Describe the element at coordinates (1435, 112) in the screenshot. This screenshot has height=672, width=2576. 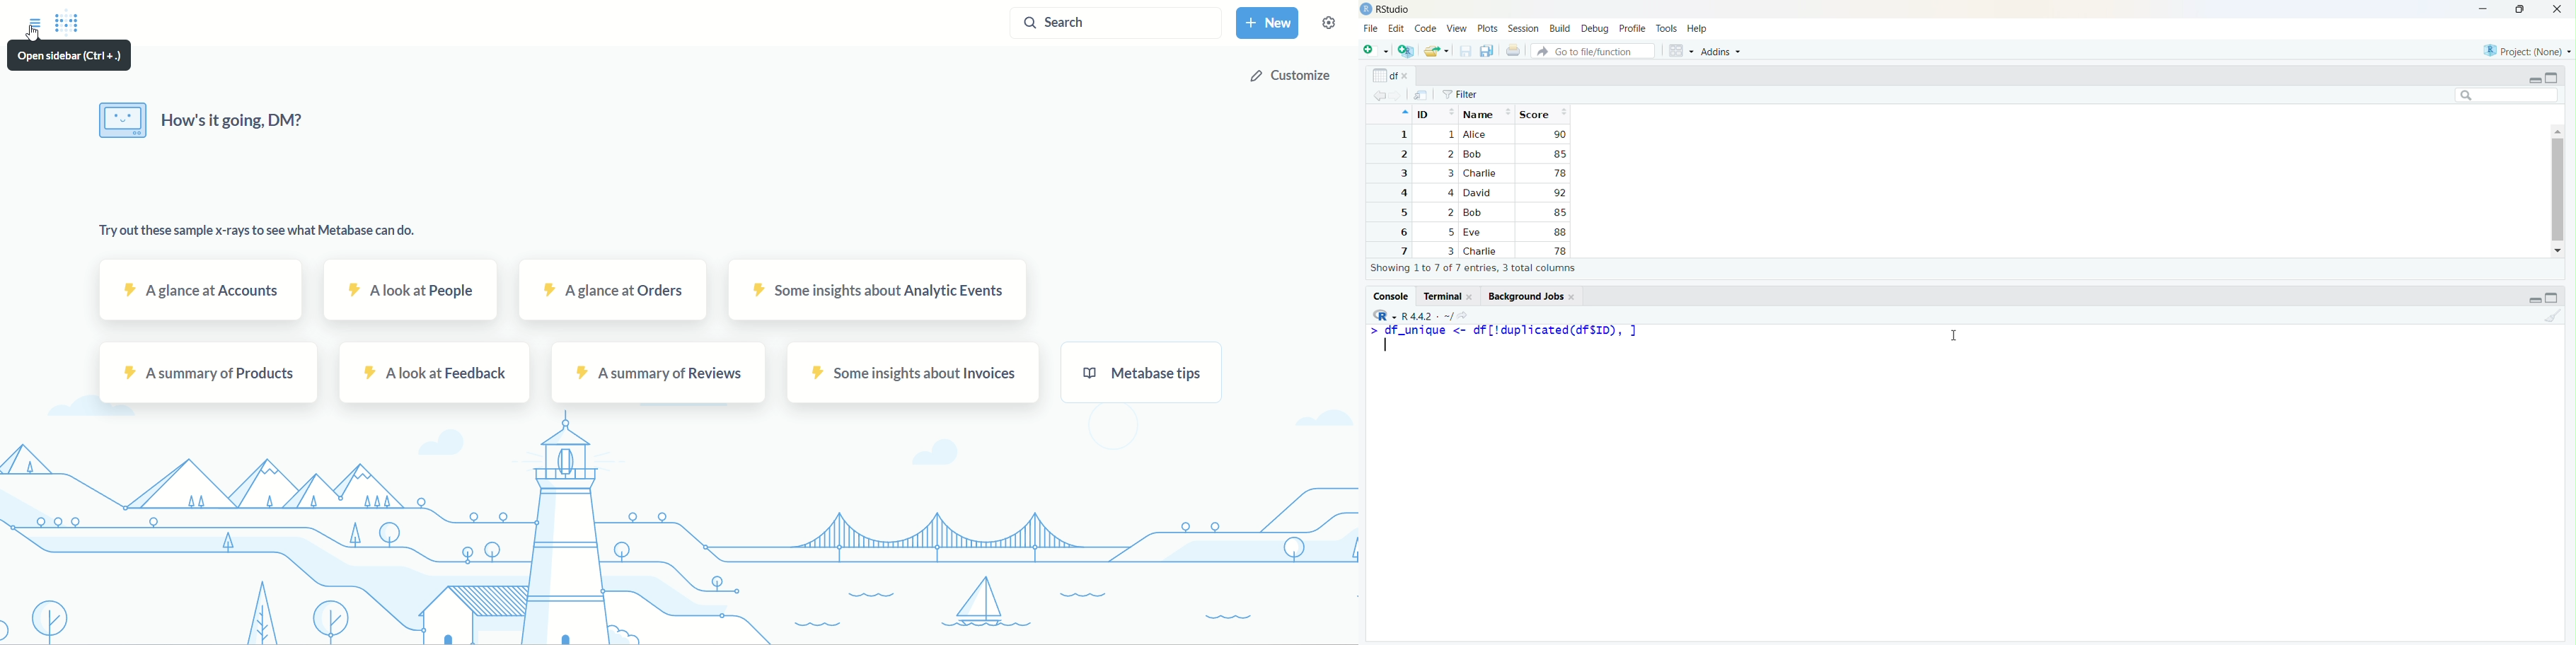
I see `ID` at that location.